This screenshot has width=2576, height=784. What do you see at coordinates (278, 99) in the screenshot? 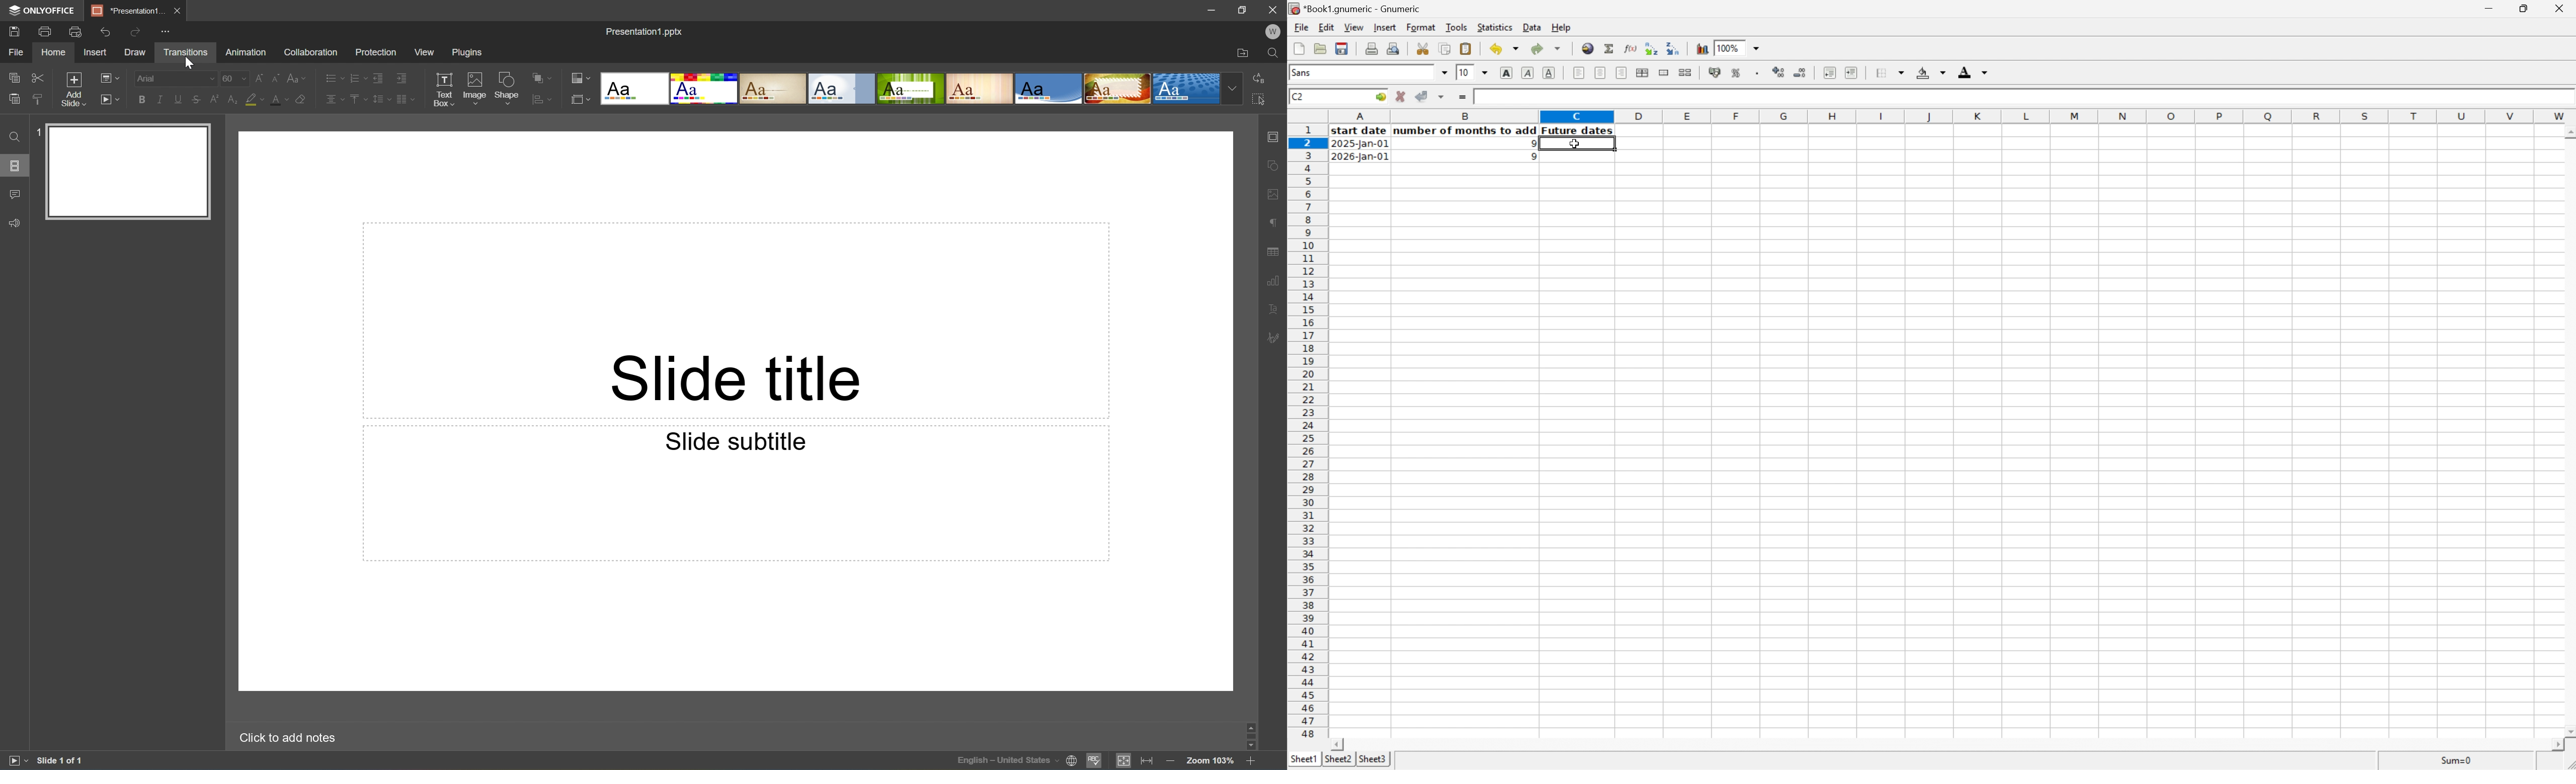
I see `Font color` at bounding box center [278, 99].